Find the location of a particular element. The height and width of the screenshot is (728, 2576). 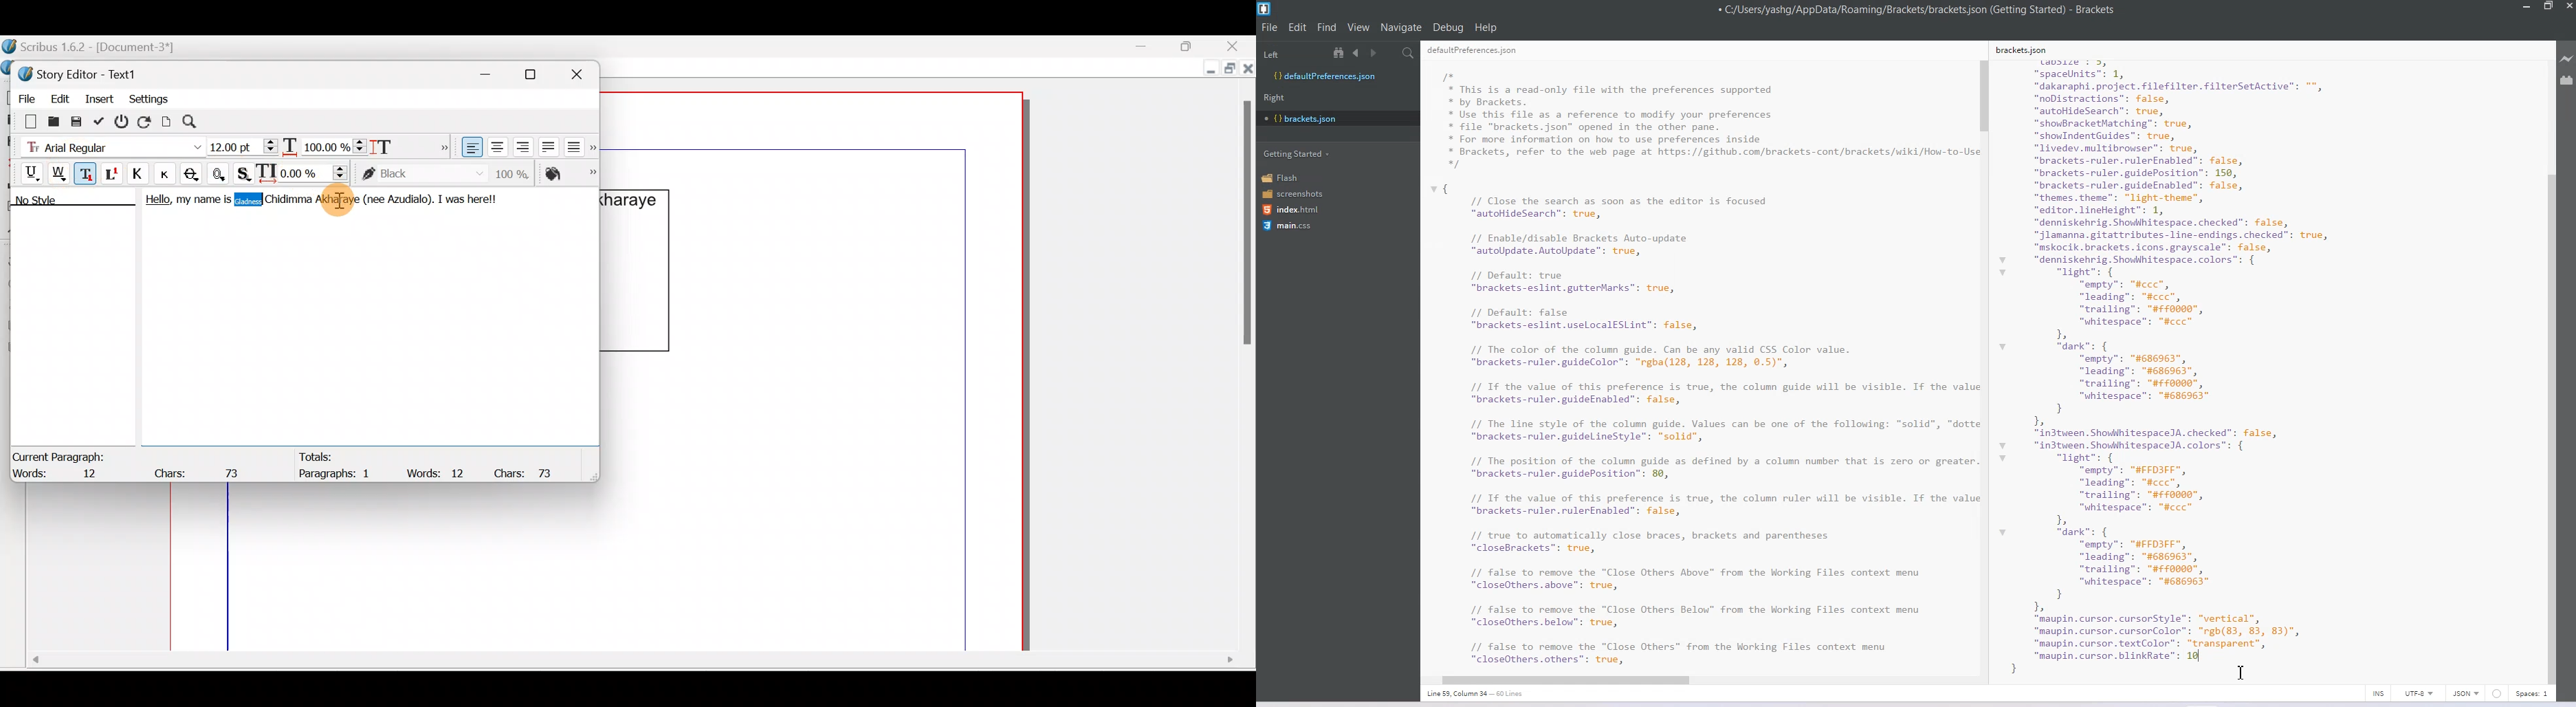

Clear all text is located at coordinates (24, 120).